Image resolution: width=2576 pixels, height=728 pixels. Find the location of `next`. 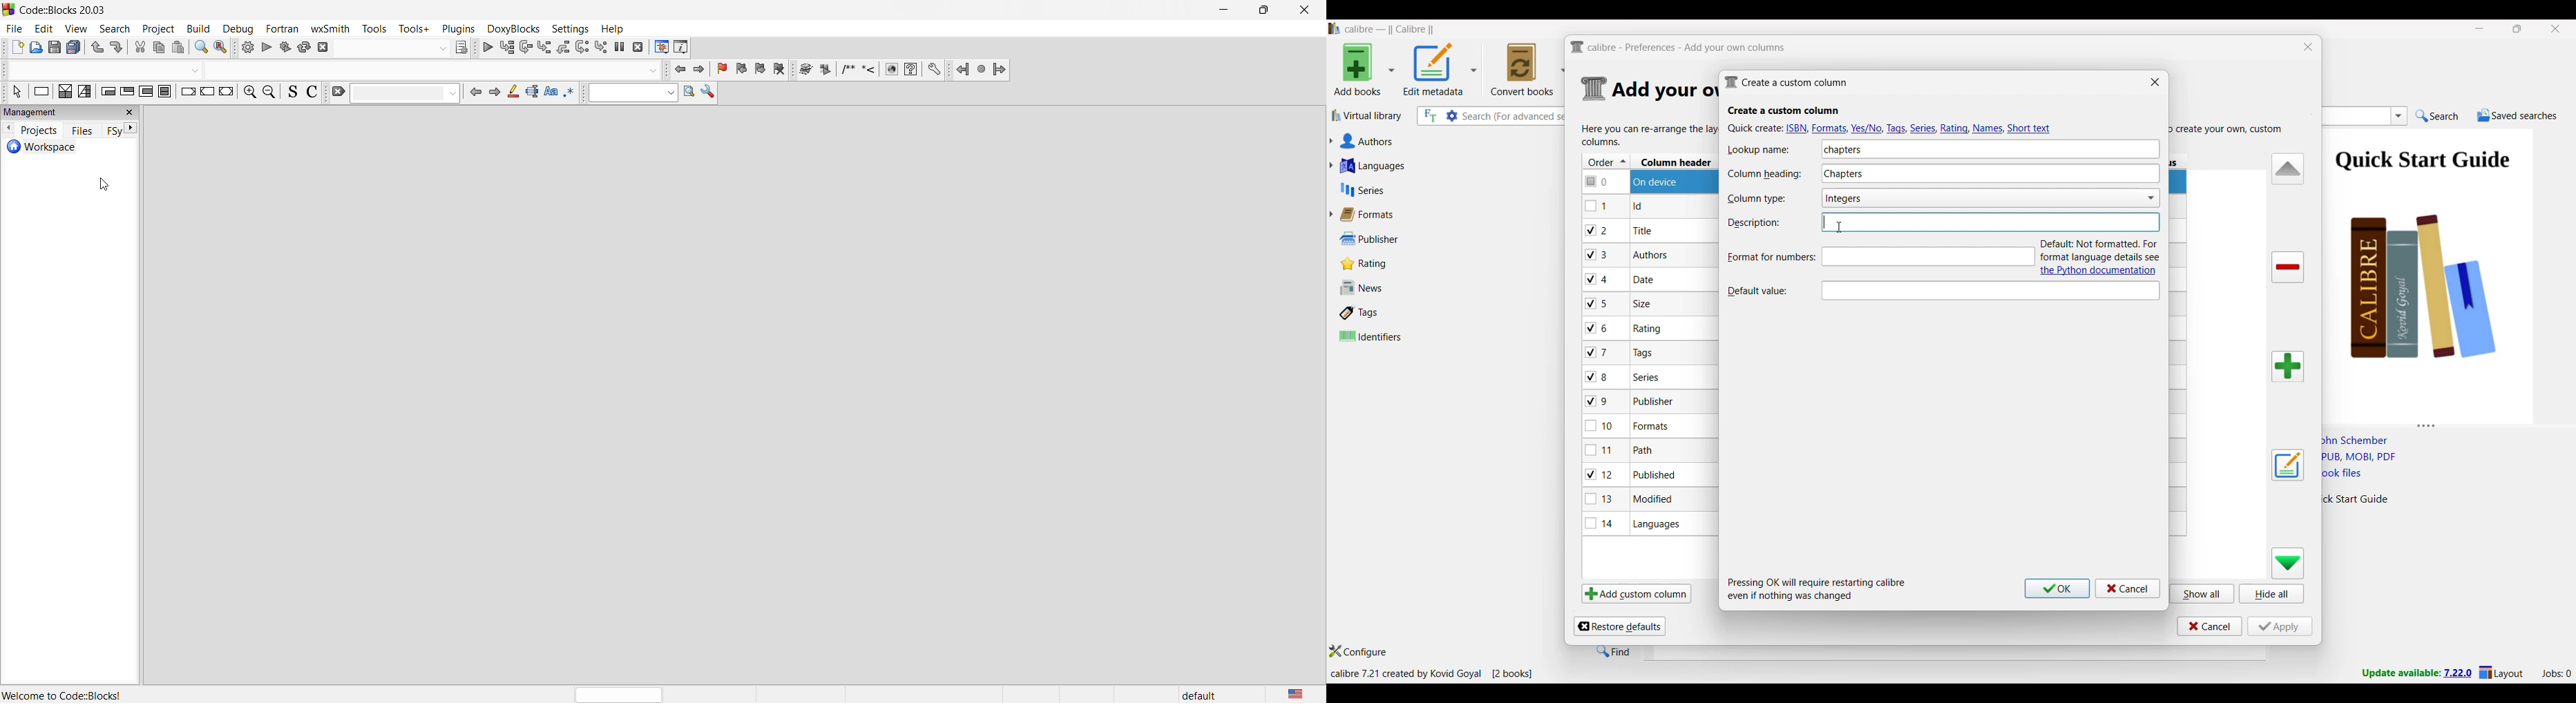

next is located at coordinates (493, 93).